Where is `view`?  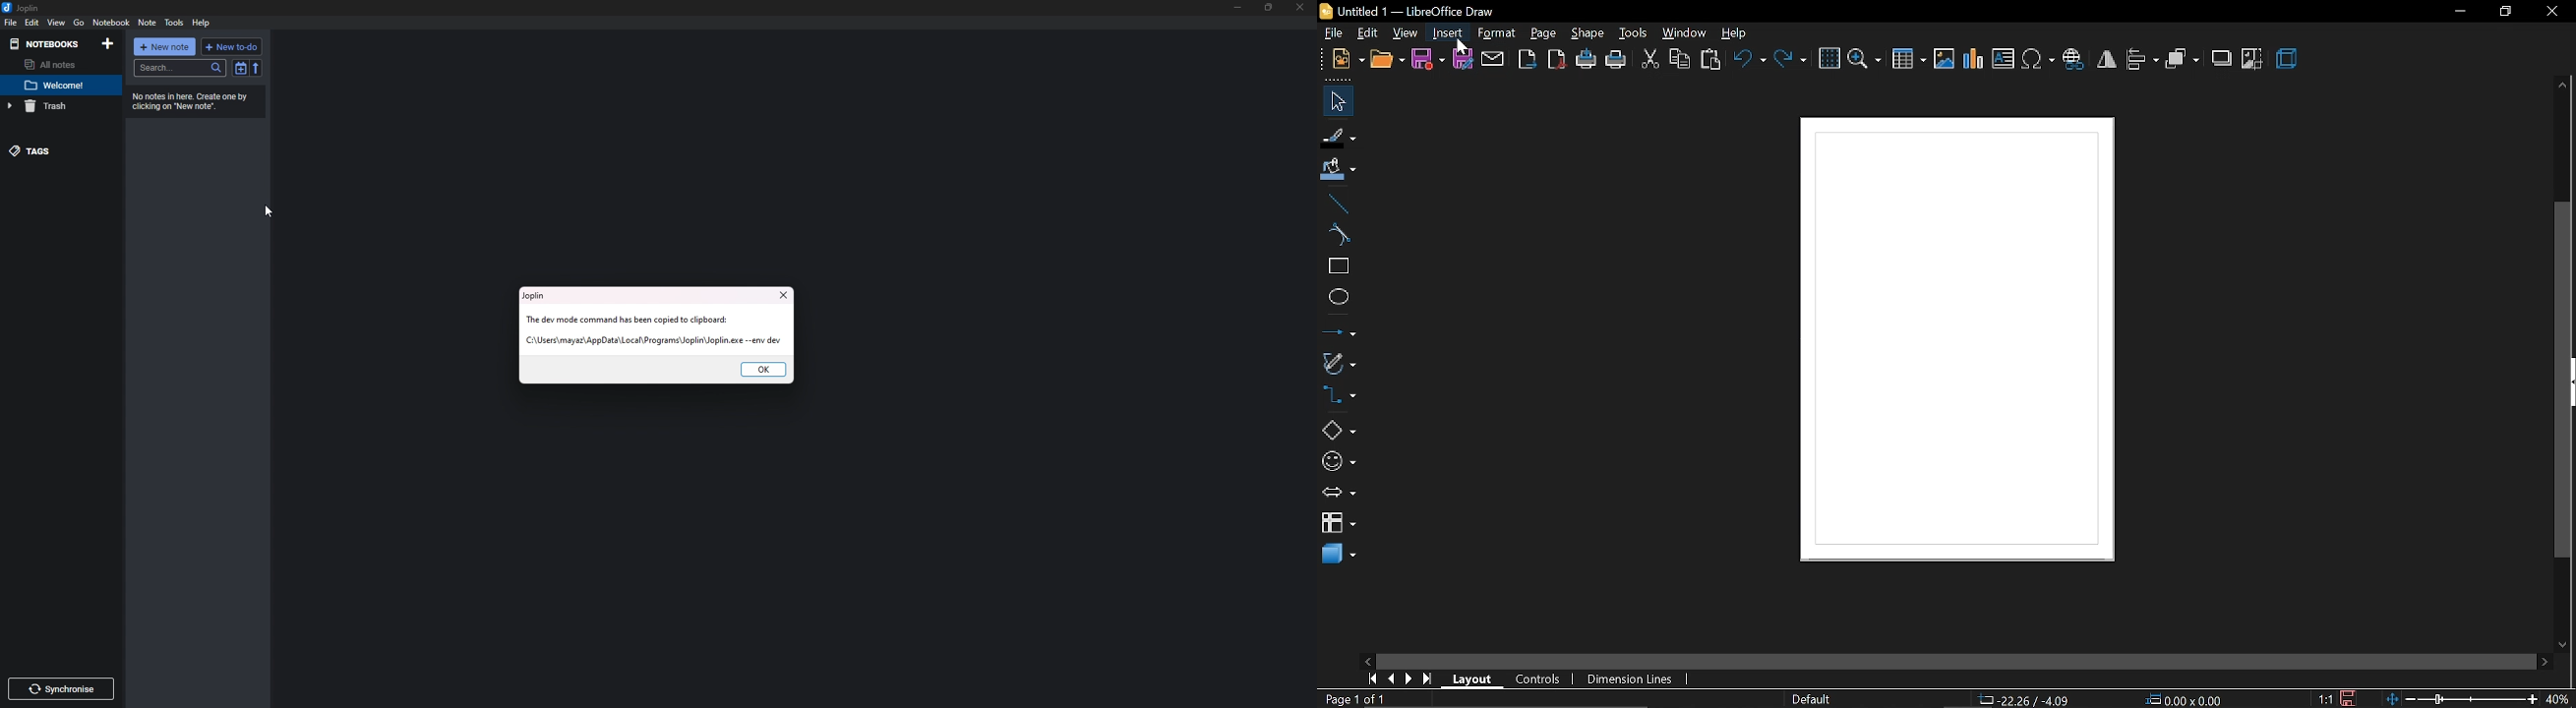 view is located at coordinates (57, 23).